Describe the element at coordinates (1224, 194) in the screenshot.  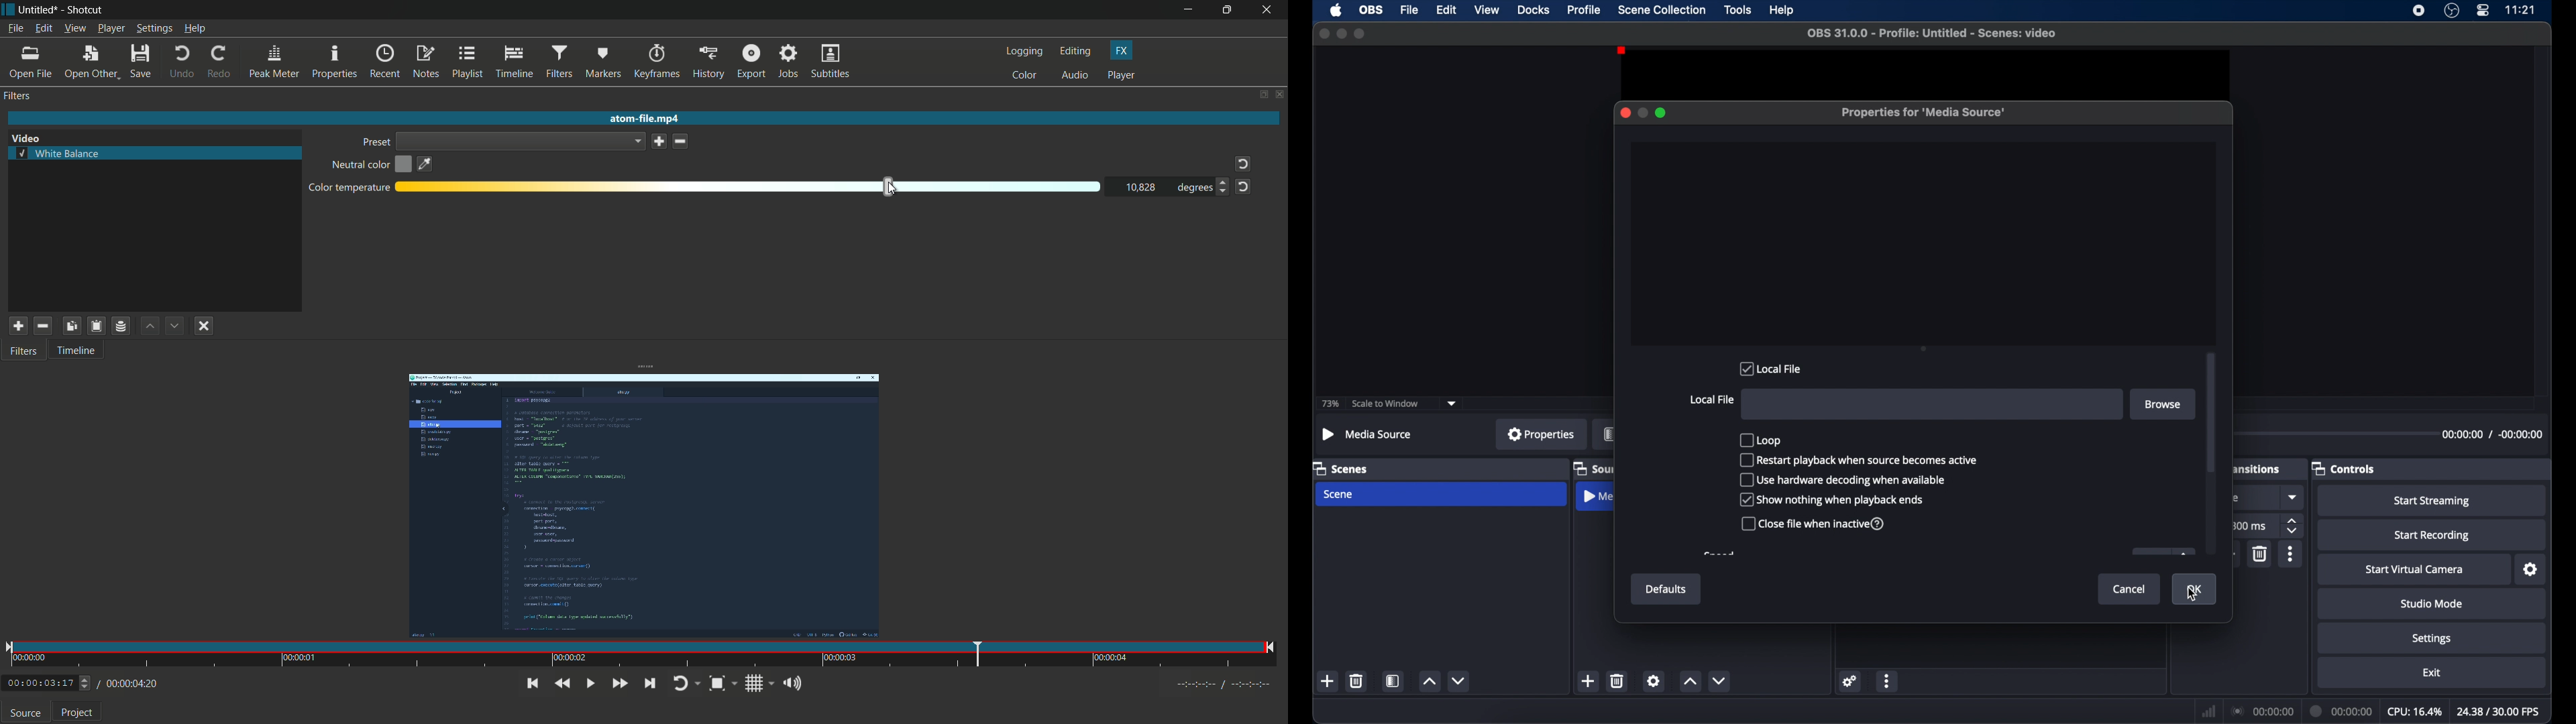
I see `decrease` at that location.